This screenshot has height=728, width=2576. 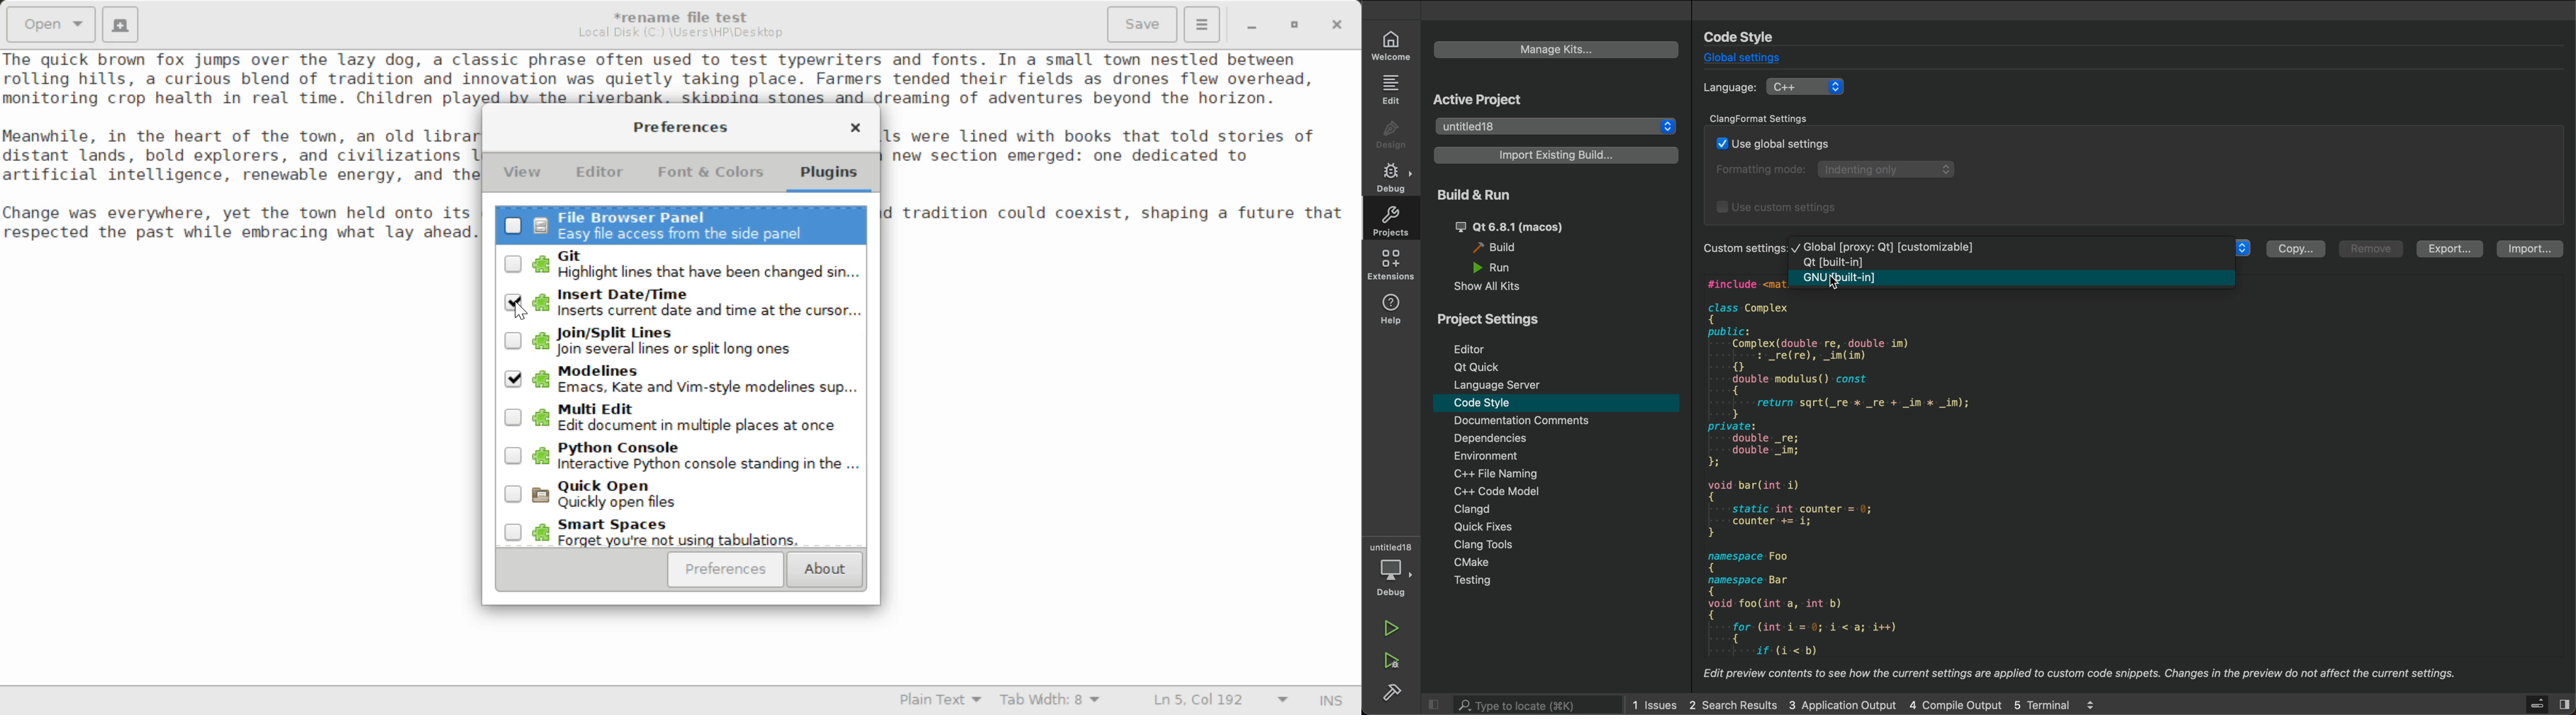 What do you see at coordinates (1144, 25) in the screenshot?
I see `Save` at bounding box center [1144, 25].